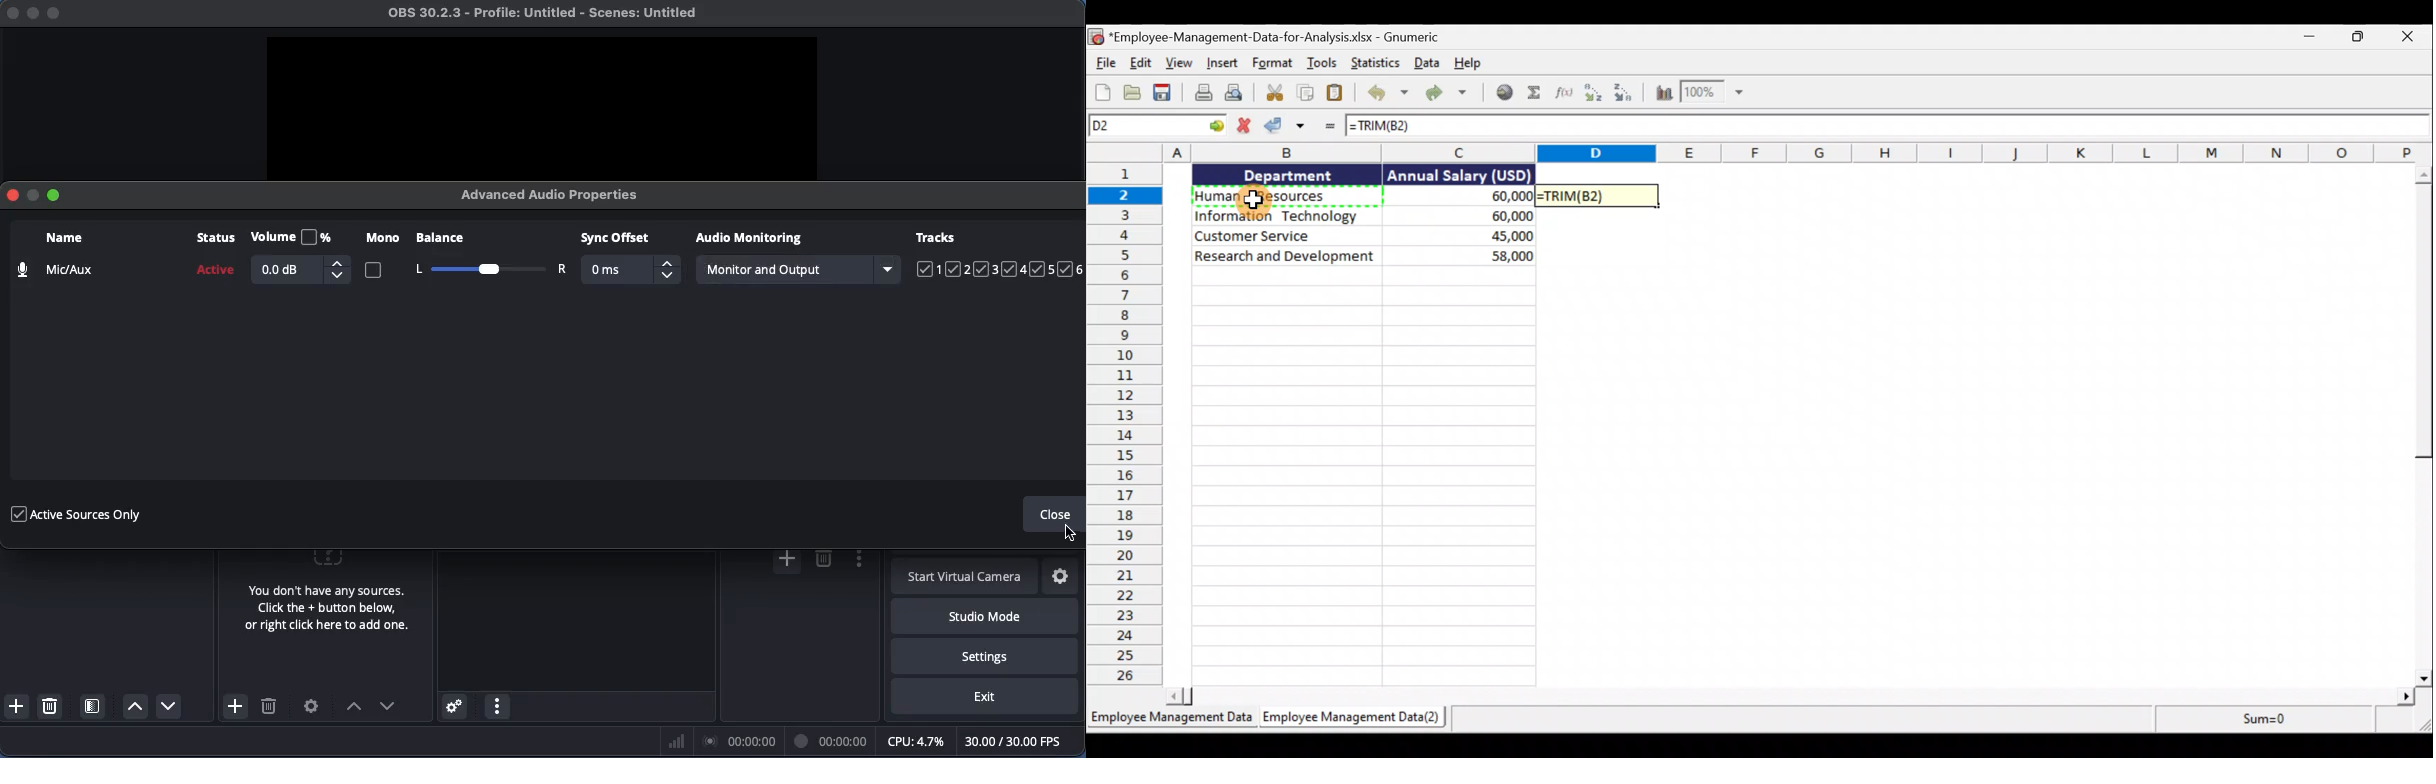 The height and width of the screenshot is (784, 2436). What do you see at coordinates (353, 708) in the screenshot?
I see `Move up` at bounding box center [353, 708].